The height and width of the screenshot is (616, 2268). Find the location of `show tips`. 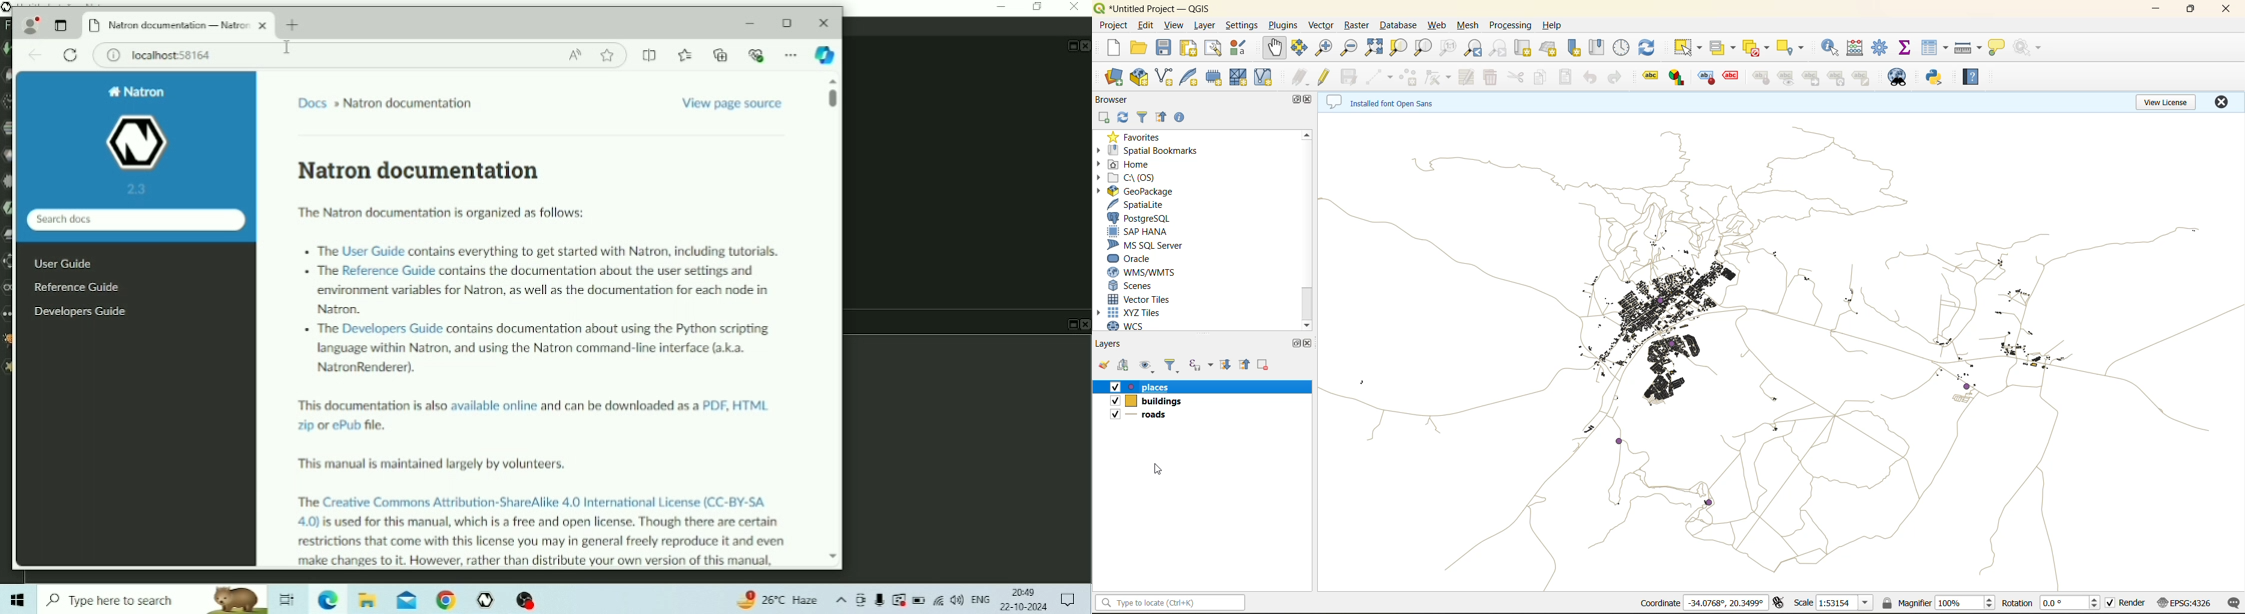

show tips is located at coordinates (1997, 48).